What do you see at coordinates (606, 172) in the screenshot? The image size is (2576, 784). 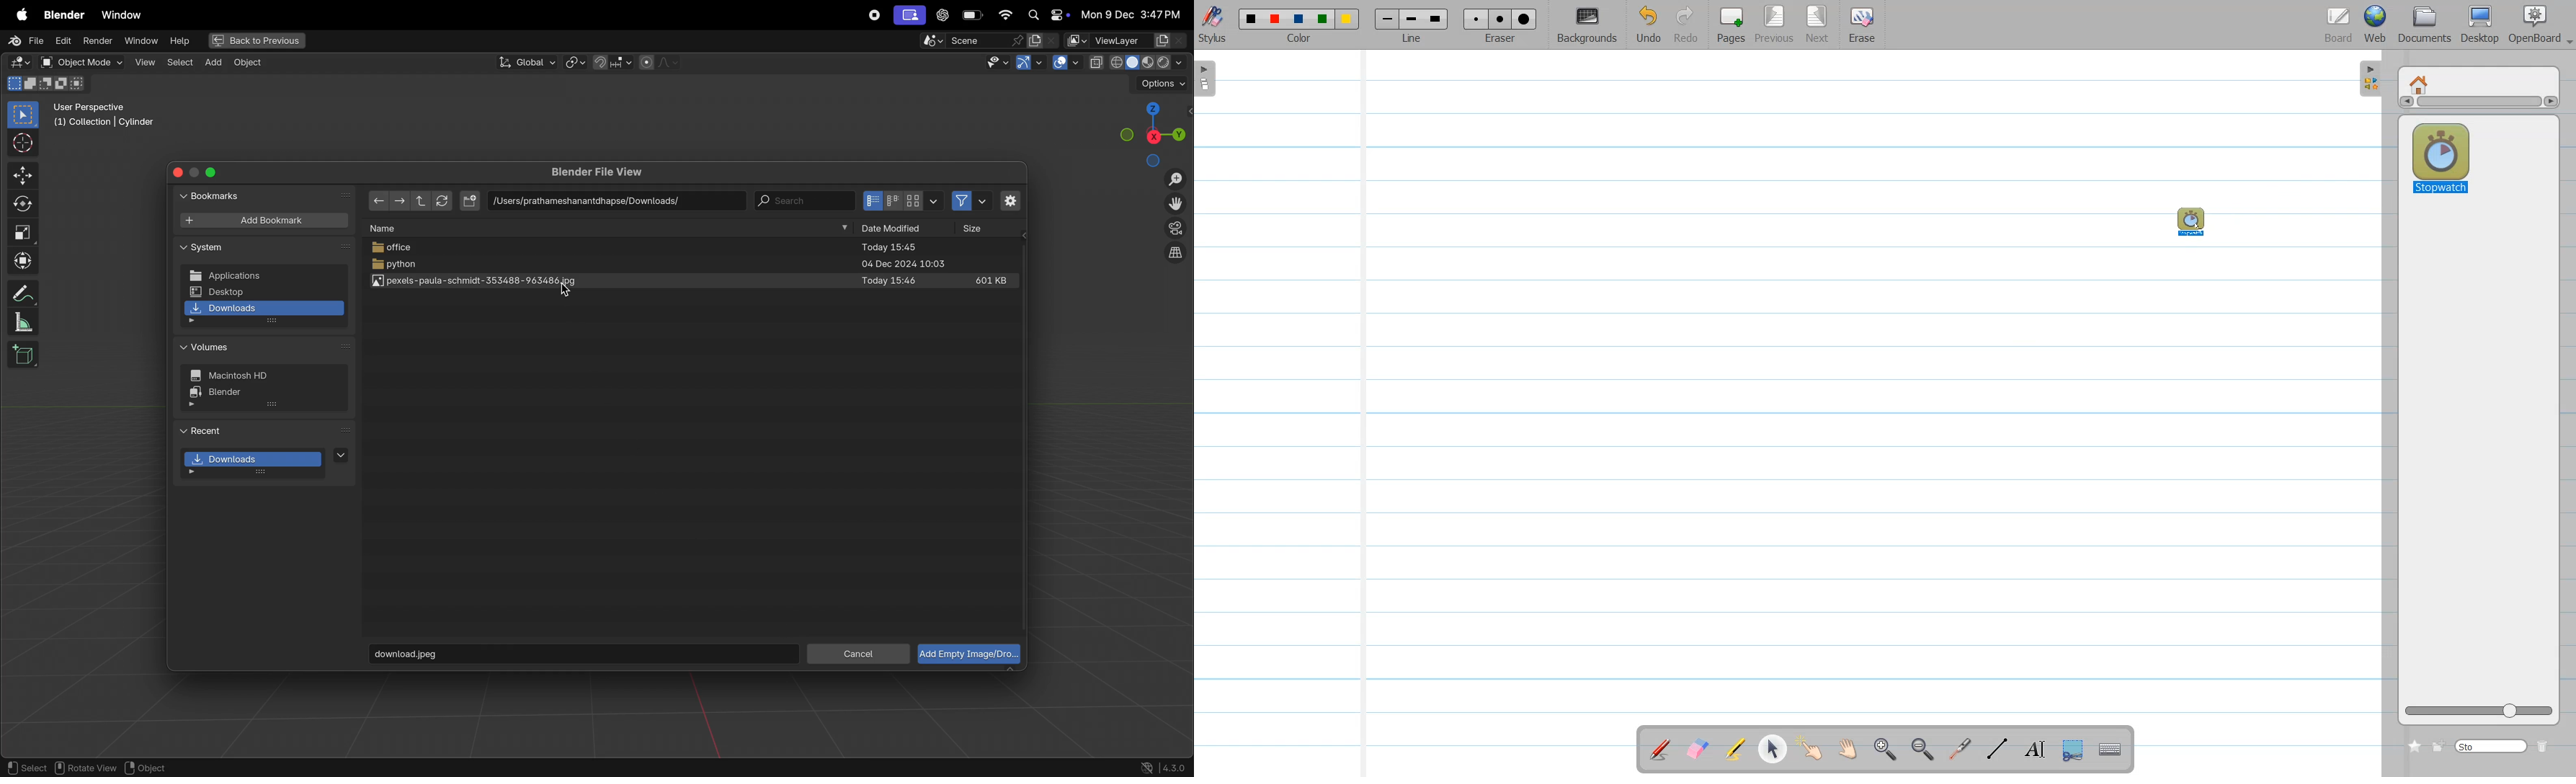 I see `blender file view` at bounding box center [606, 172].